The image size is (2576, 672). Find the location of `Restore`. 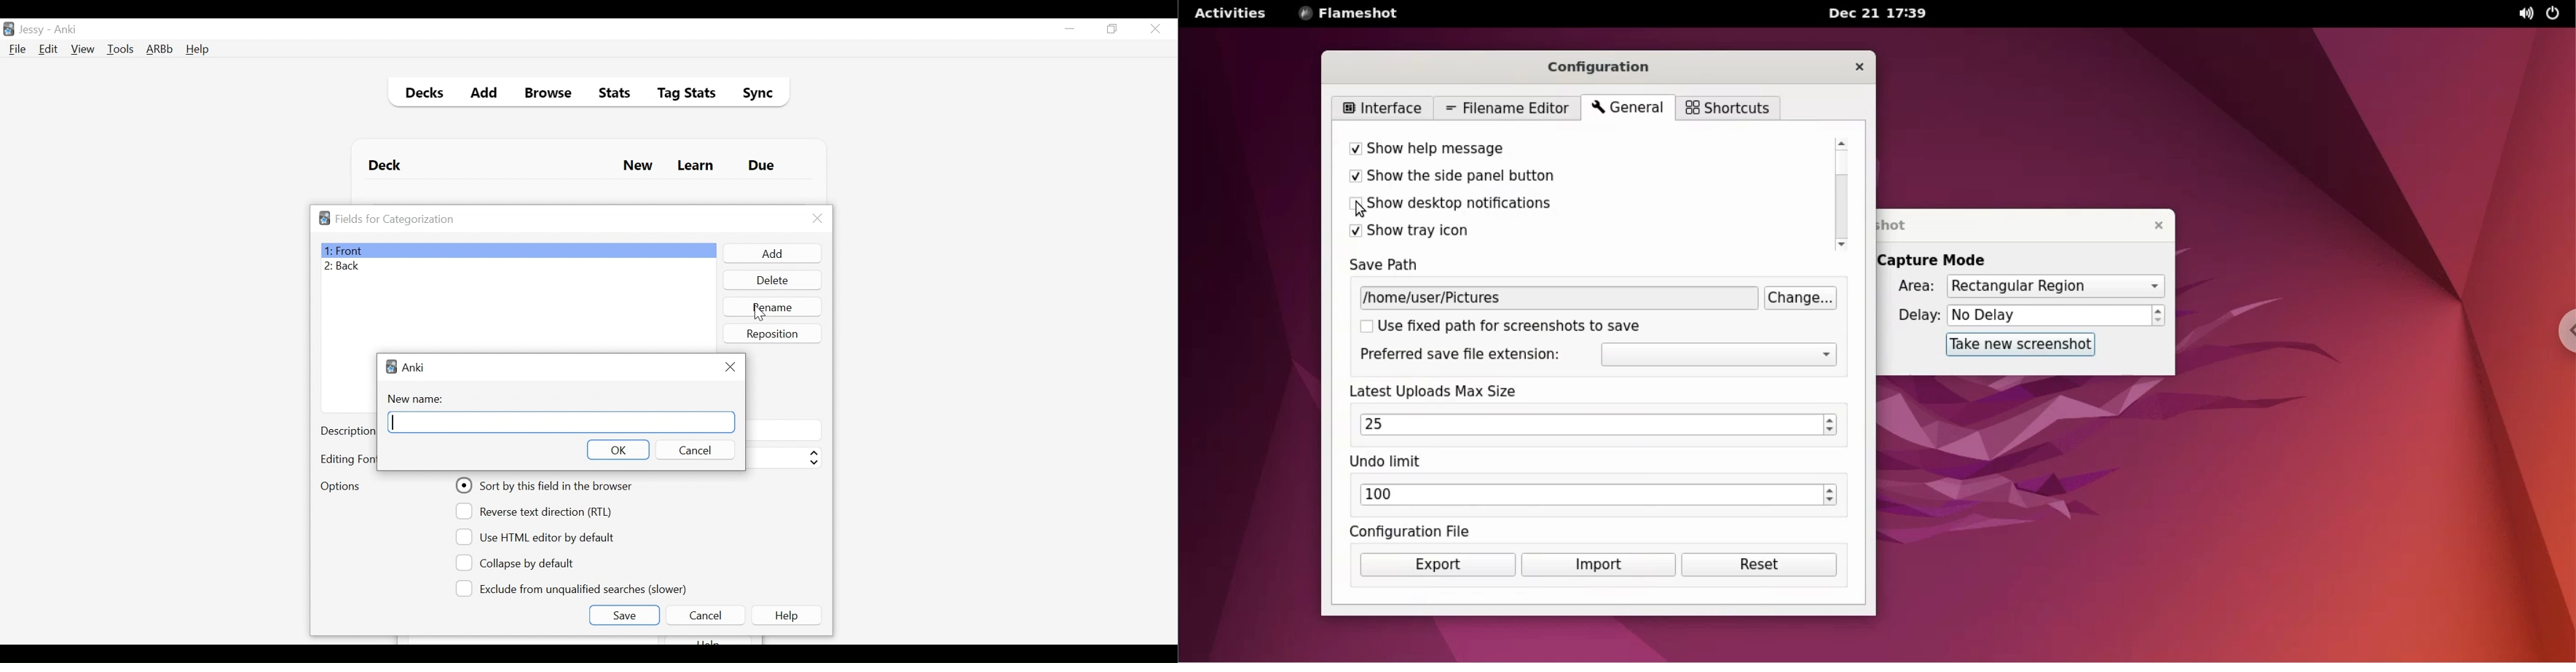

Restore is located at coordinates (1113, 29).